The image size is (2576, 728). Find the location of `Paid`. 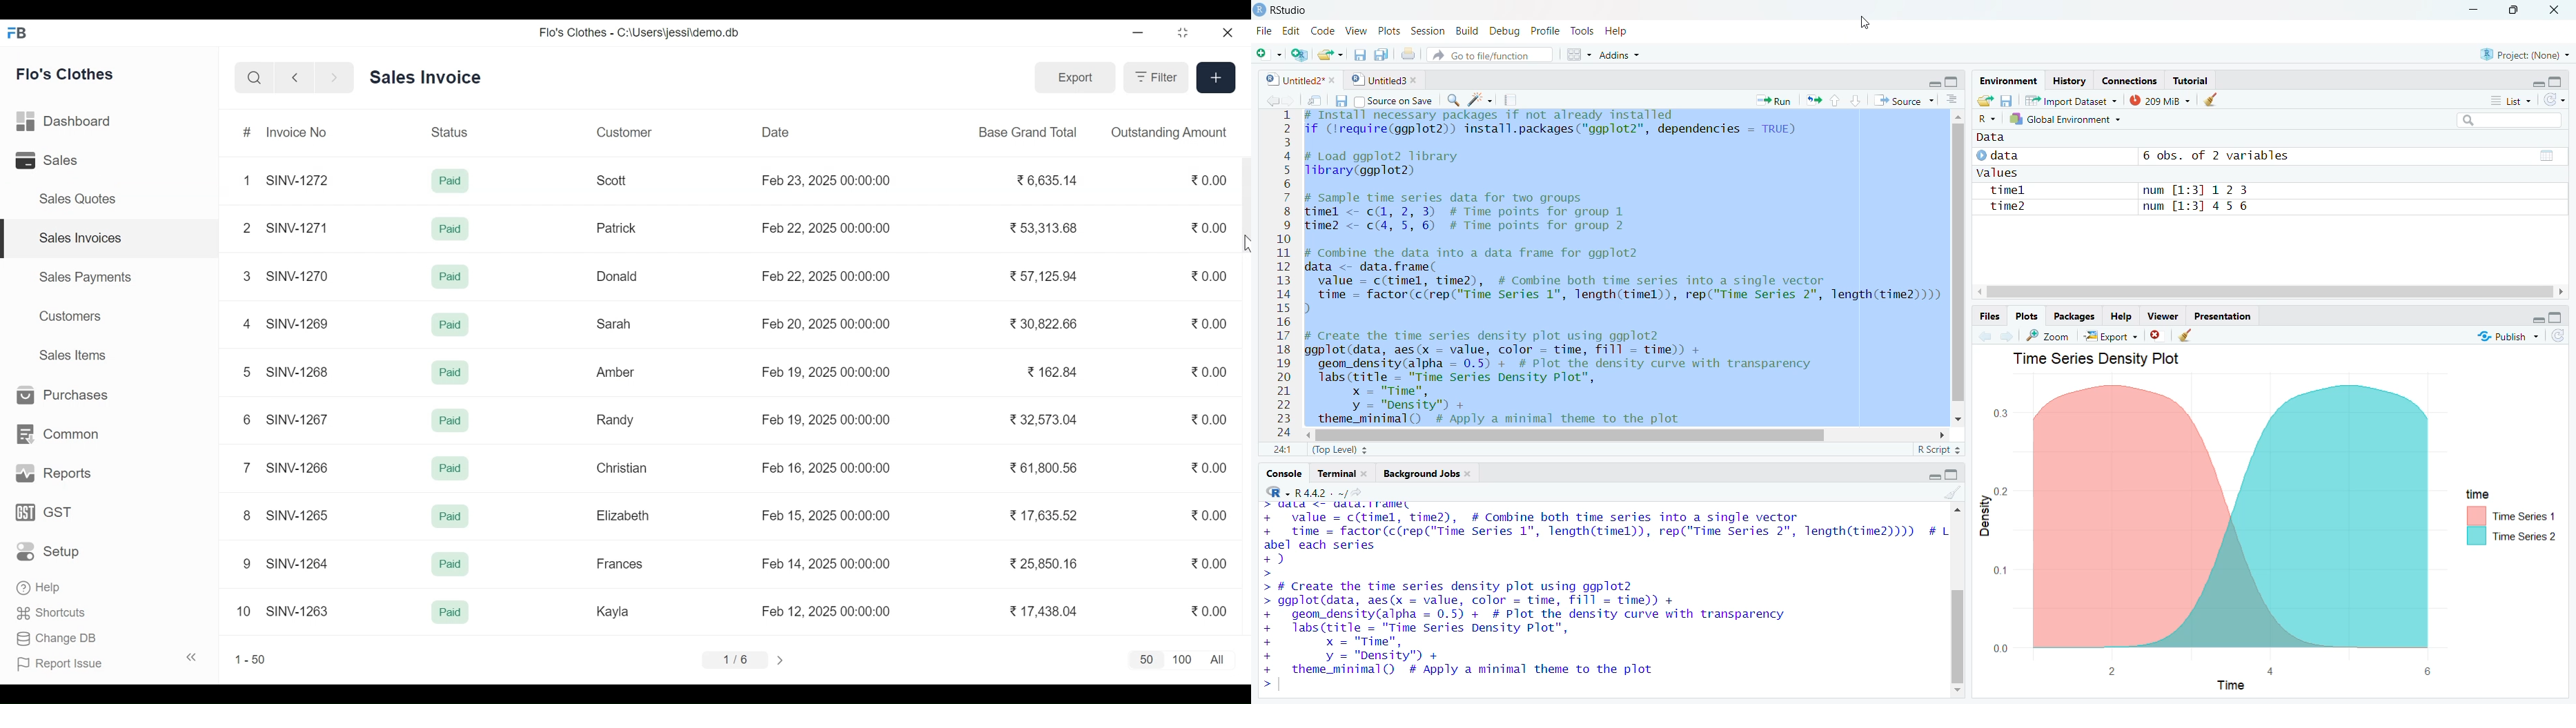

Paid is located at coordinates (448, 277).